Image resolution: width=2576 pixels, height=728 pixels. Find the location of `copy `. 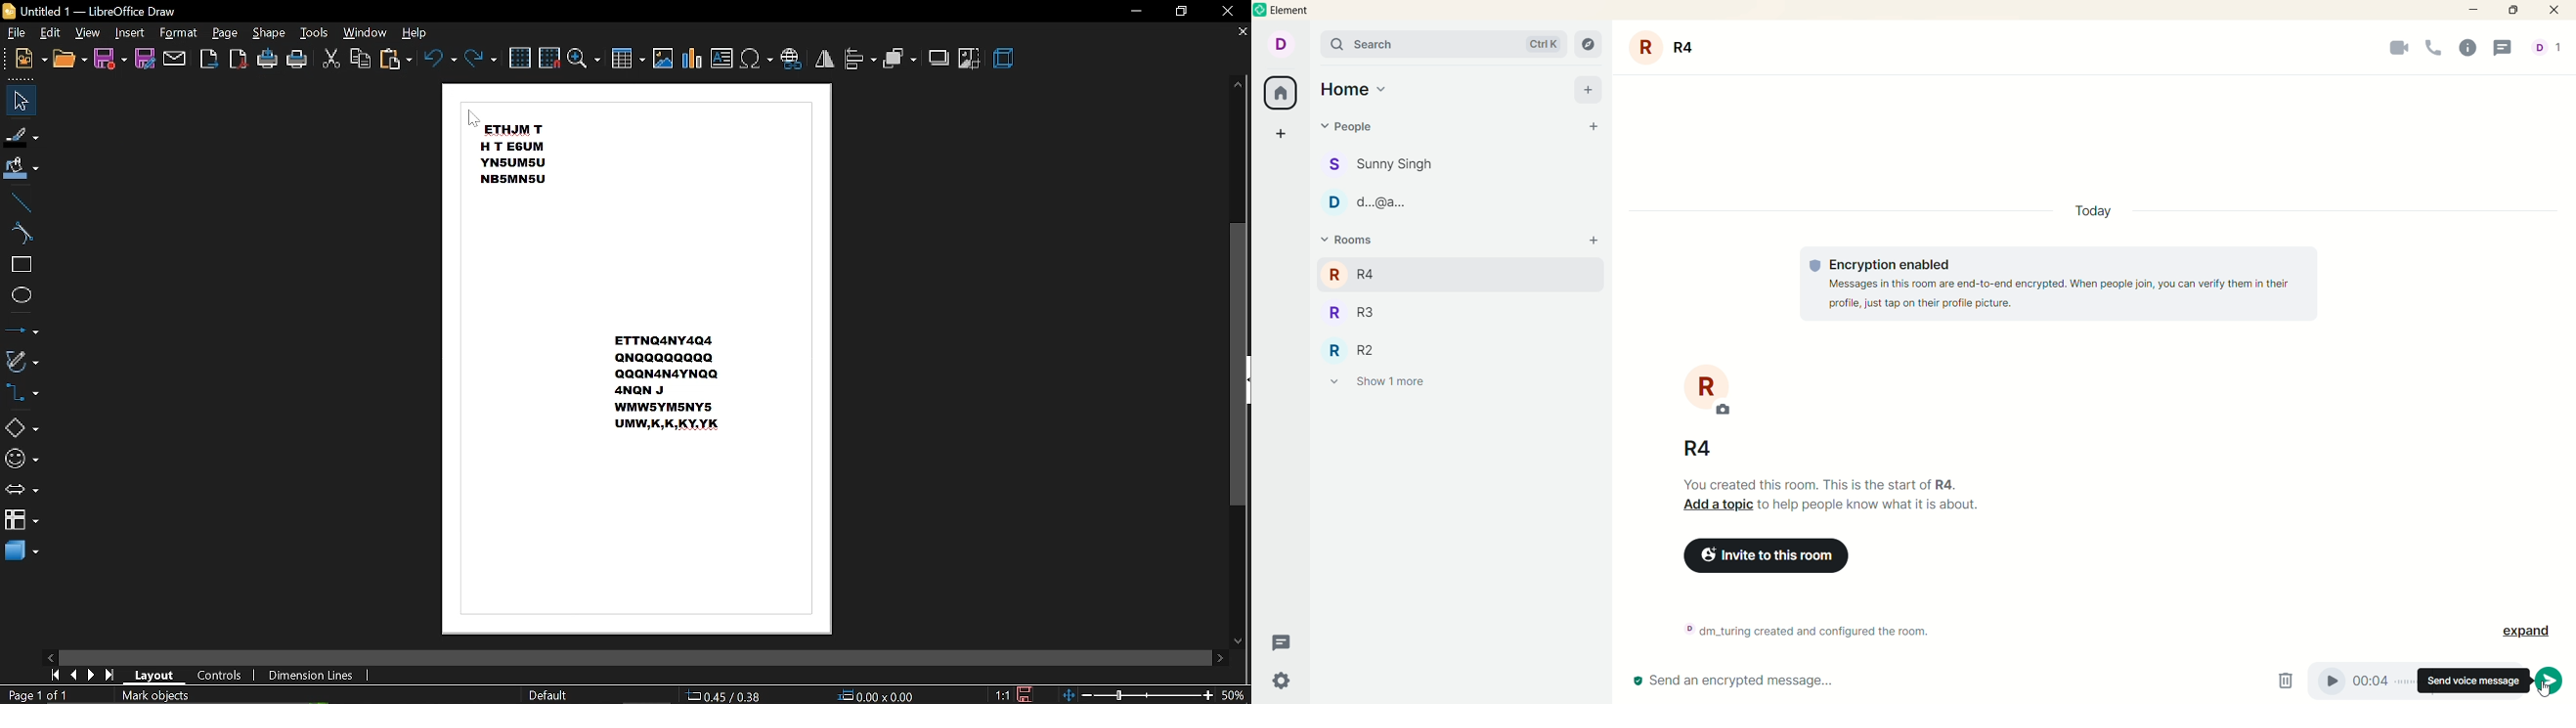

copy  is located at coordinates (361, 58).